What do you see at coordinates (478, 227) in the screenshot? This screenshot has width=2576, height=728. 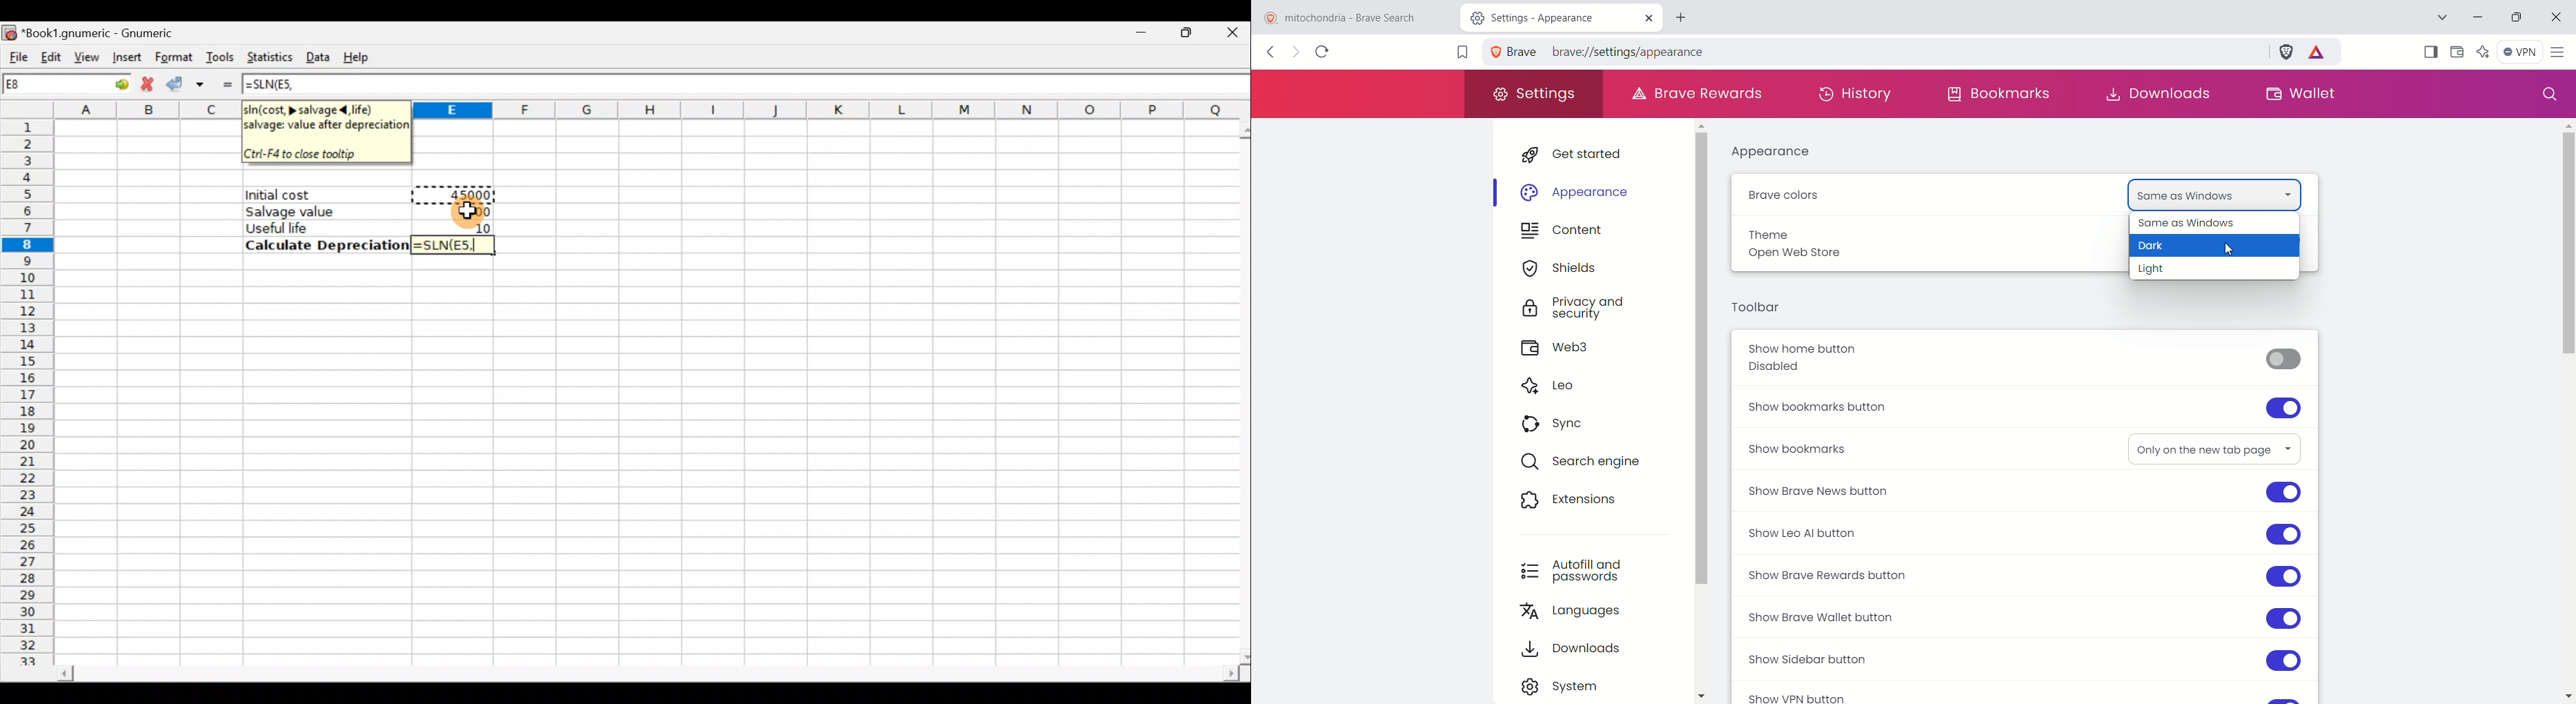 I see `10` at bounding box center [478, 227].